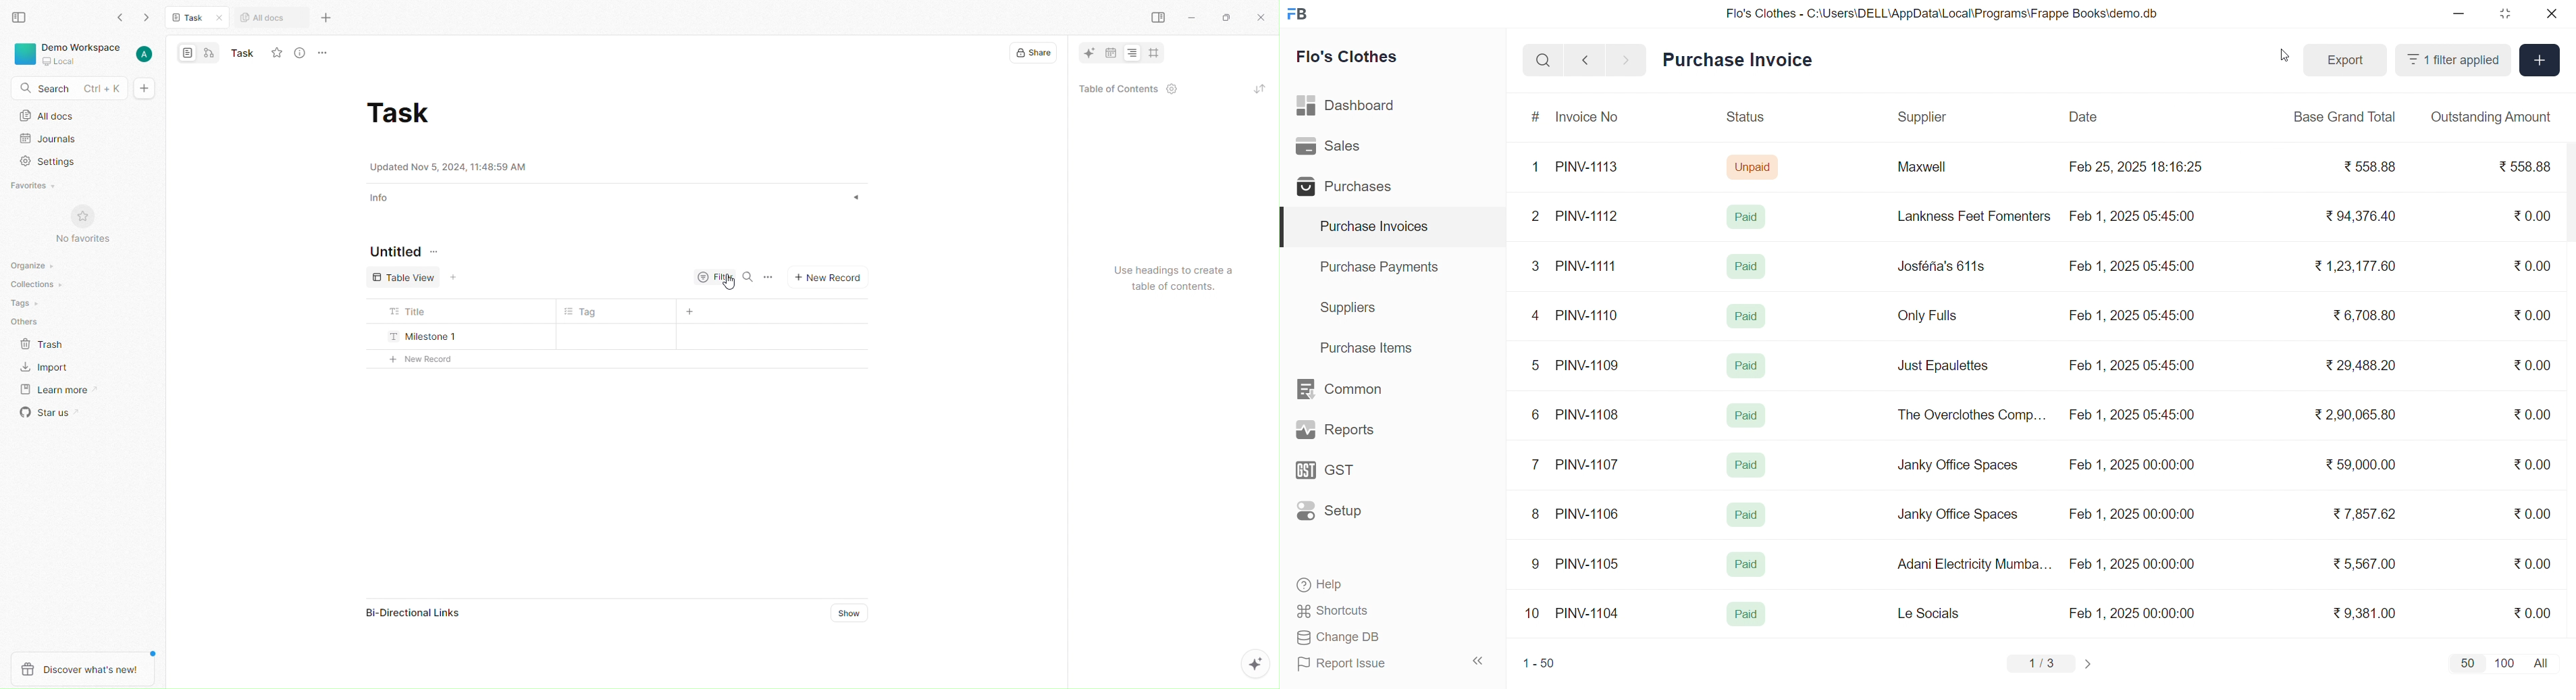 This screenshot has width=2576, height=700. Describe the element at coordinates (2134, 316) in the screenshot. I see `Feb 1, 2025 05:45:00` at that location.